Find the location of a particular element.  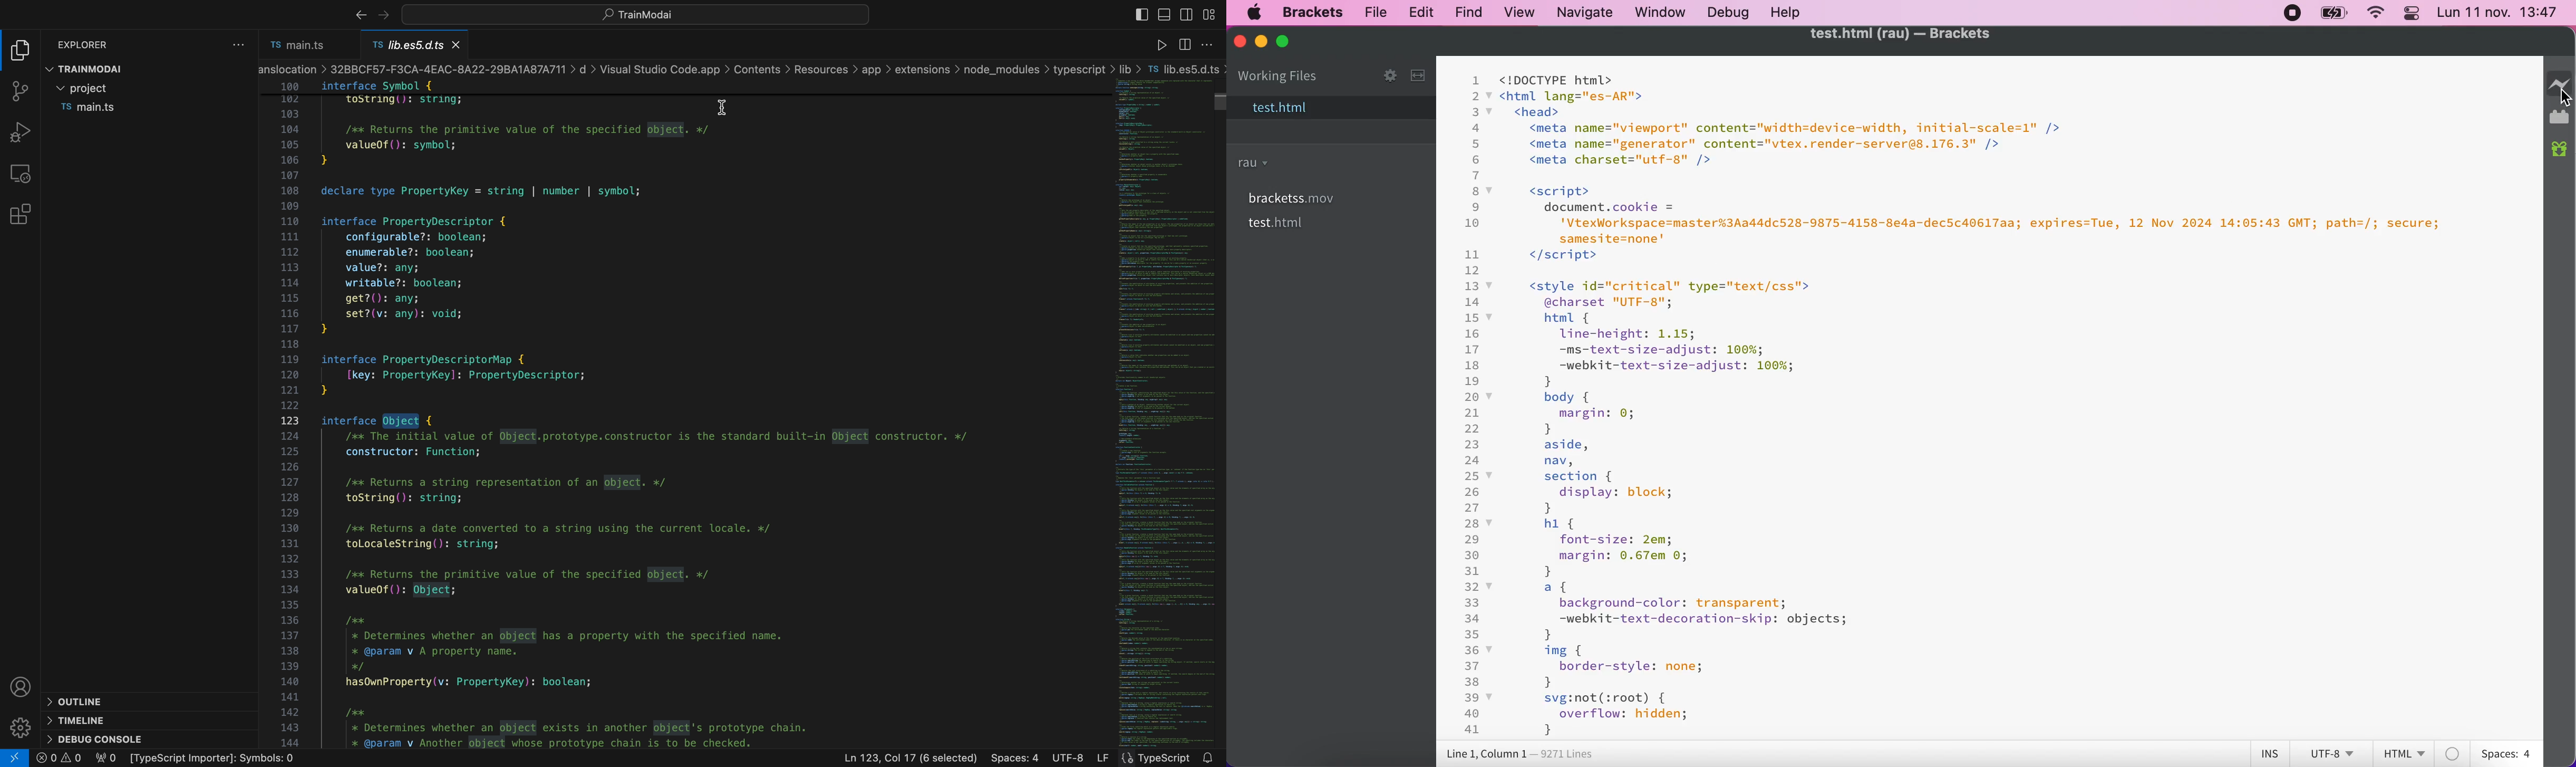

bracketss.mov is located at coordinates (1291, 195).